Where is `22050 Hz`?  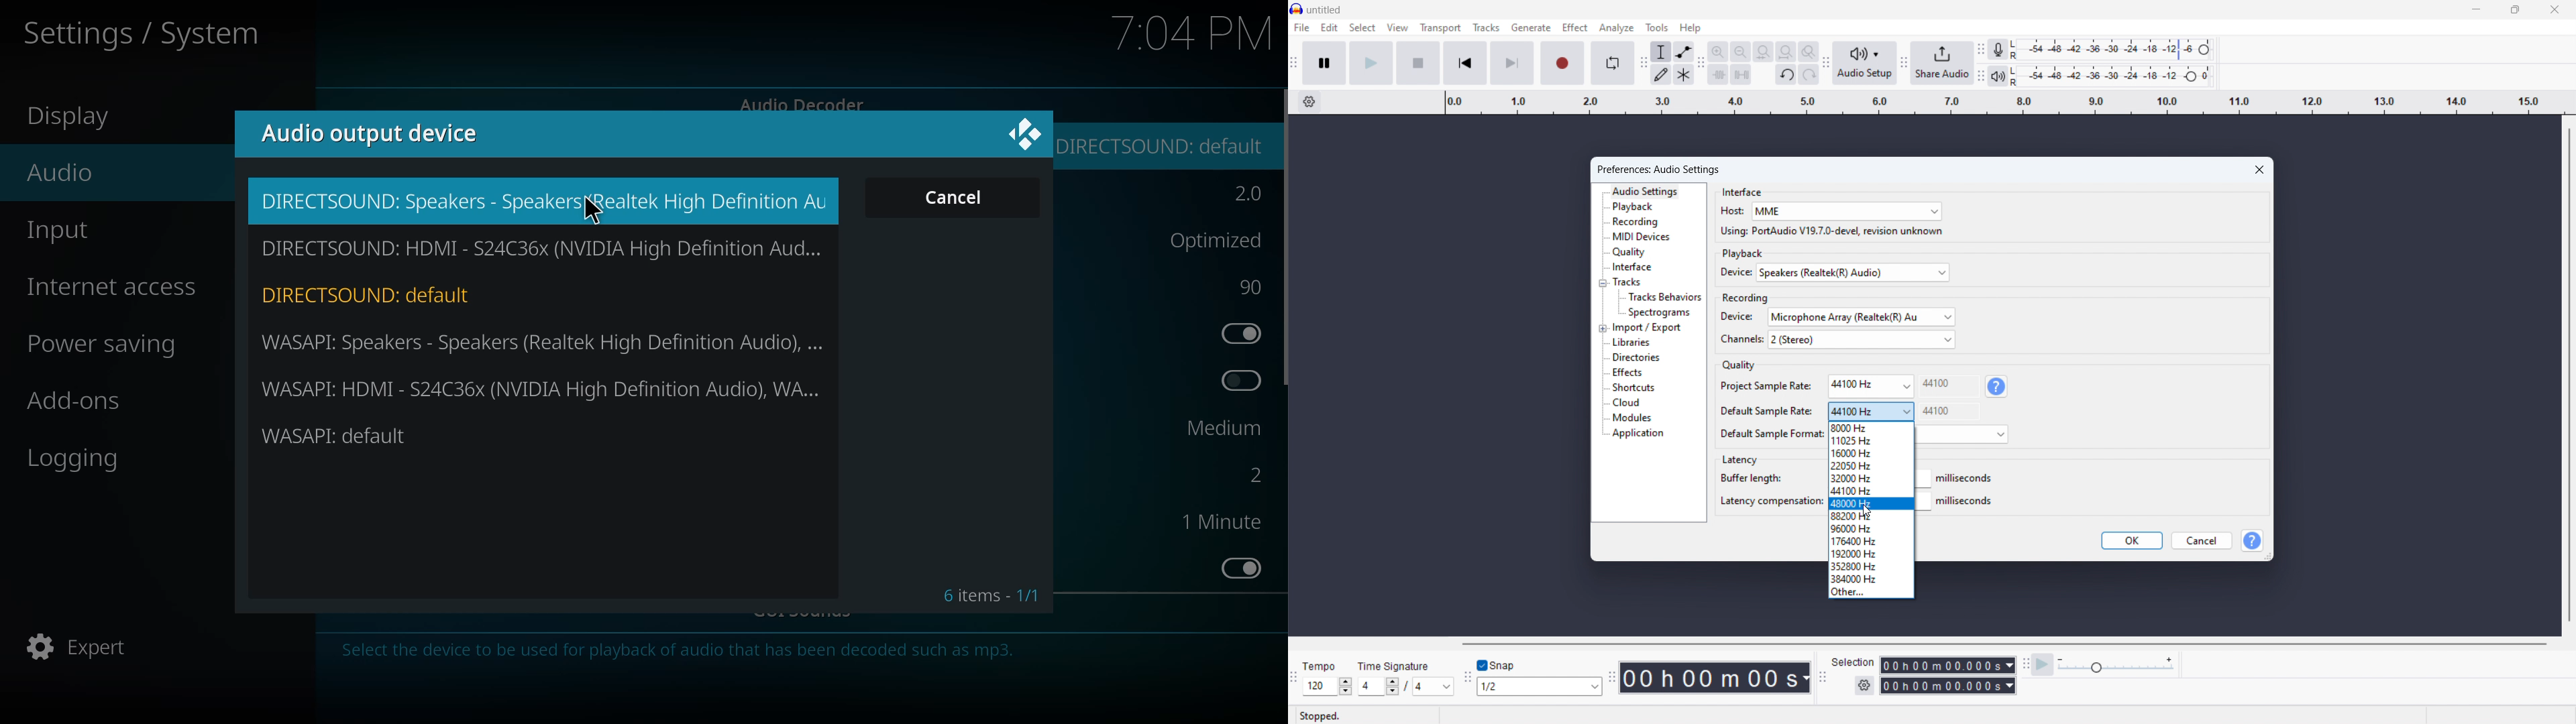
22050 Hz is located at coordinates (1872, 465).